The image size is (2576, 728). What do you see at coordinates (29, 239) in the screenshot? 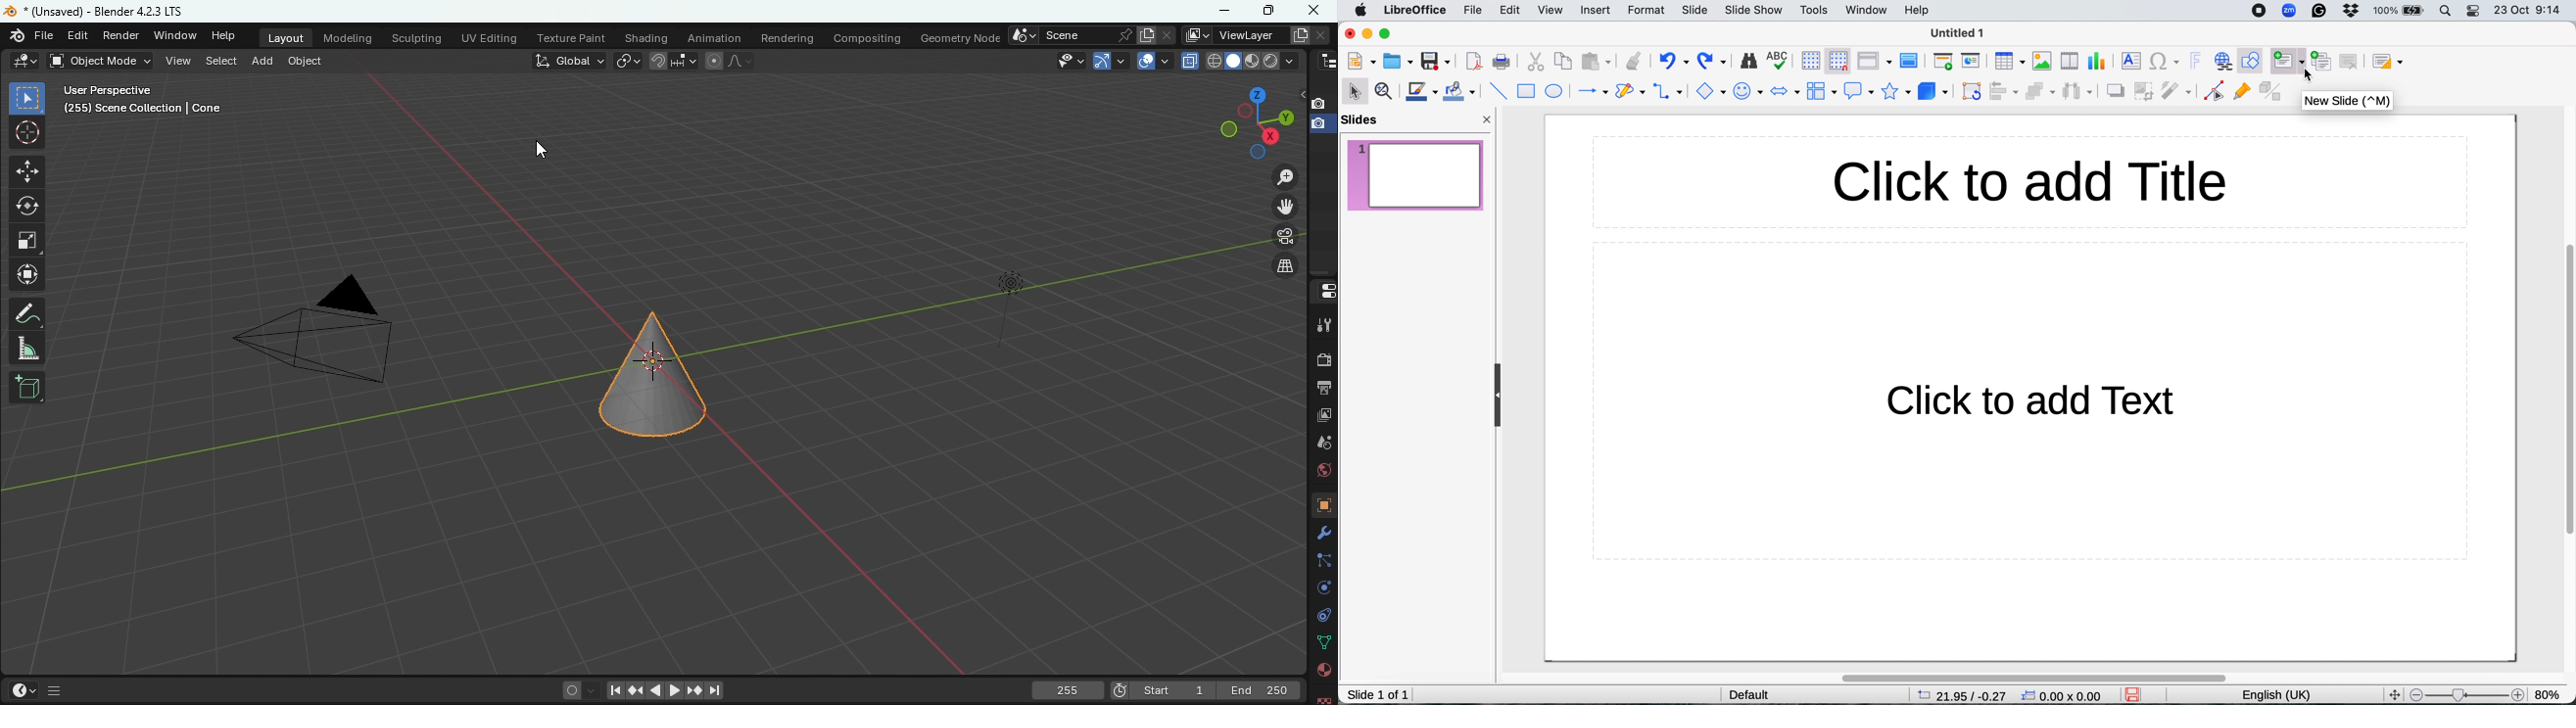
I see `Scale` at bounding box center [29, 239].